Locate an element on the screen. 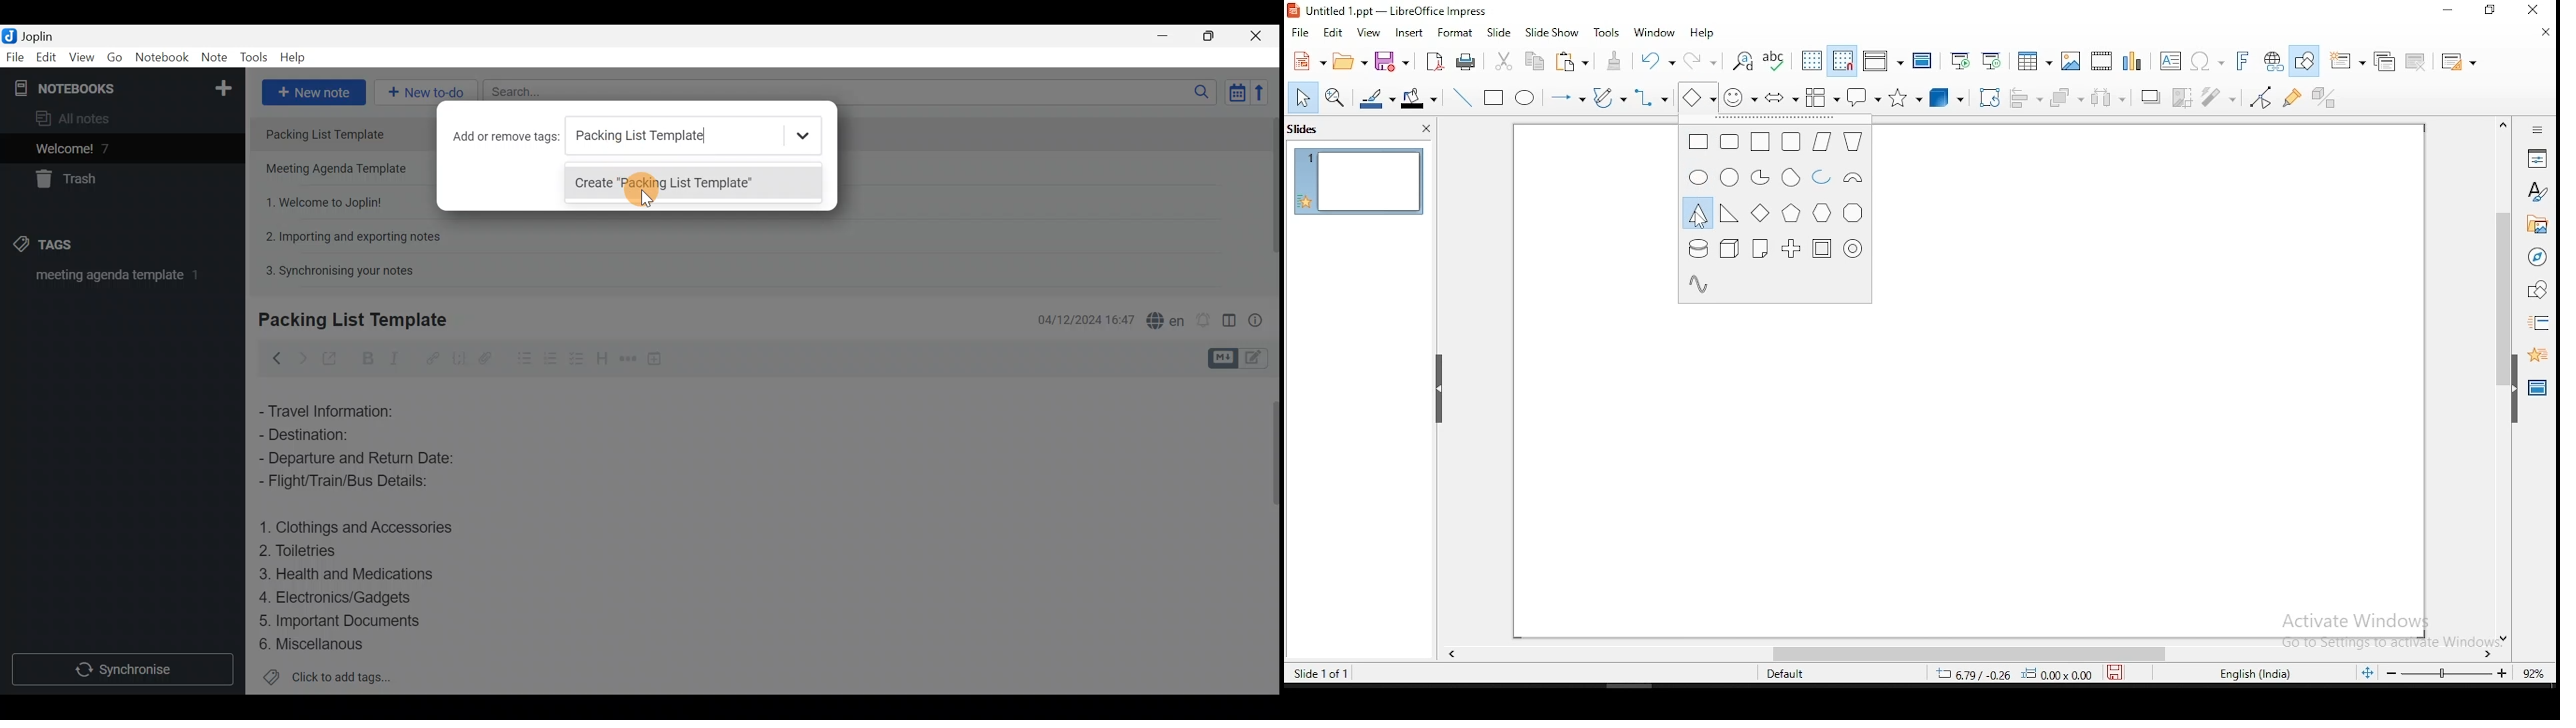 Image resolution: width=2576 pixels, height=728 pixels. Edit is located at coordinates (43, 58).